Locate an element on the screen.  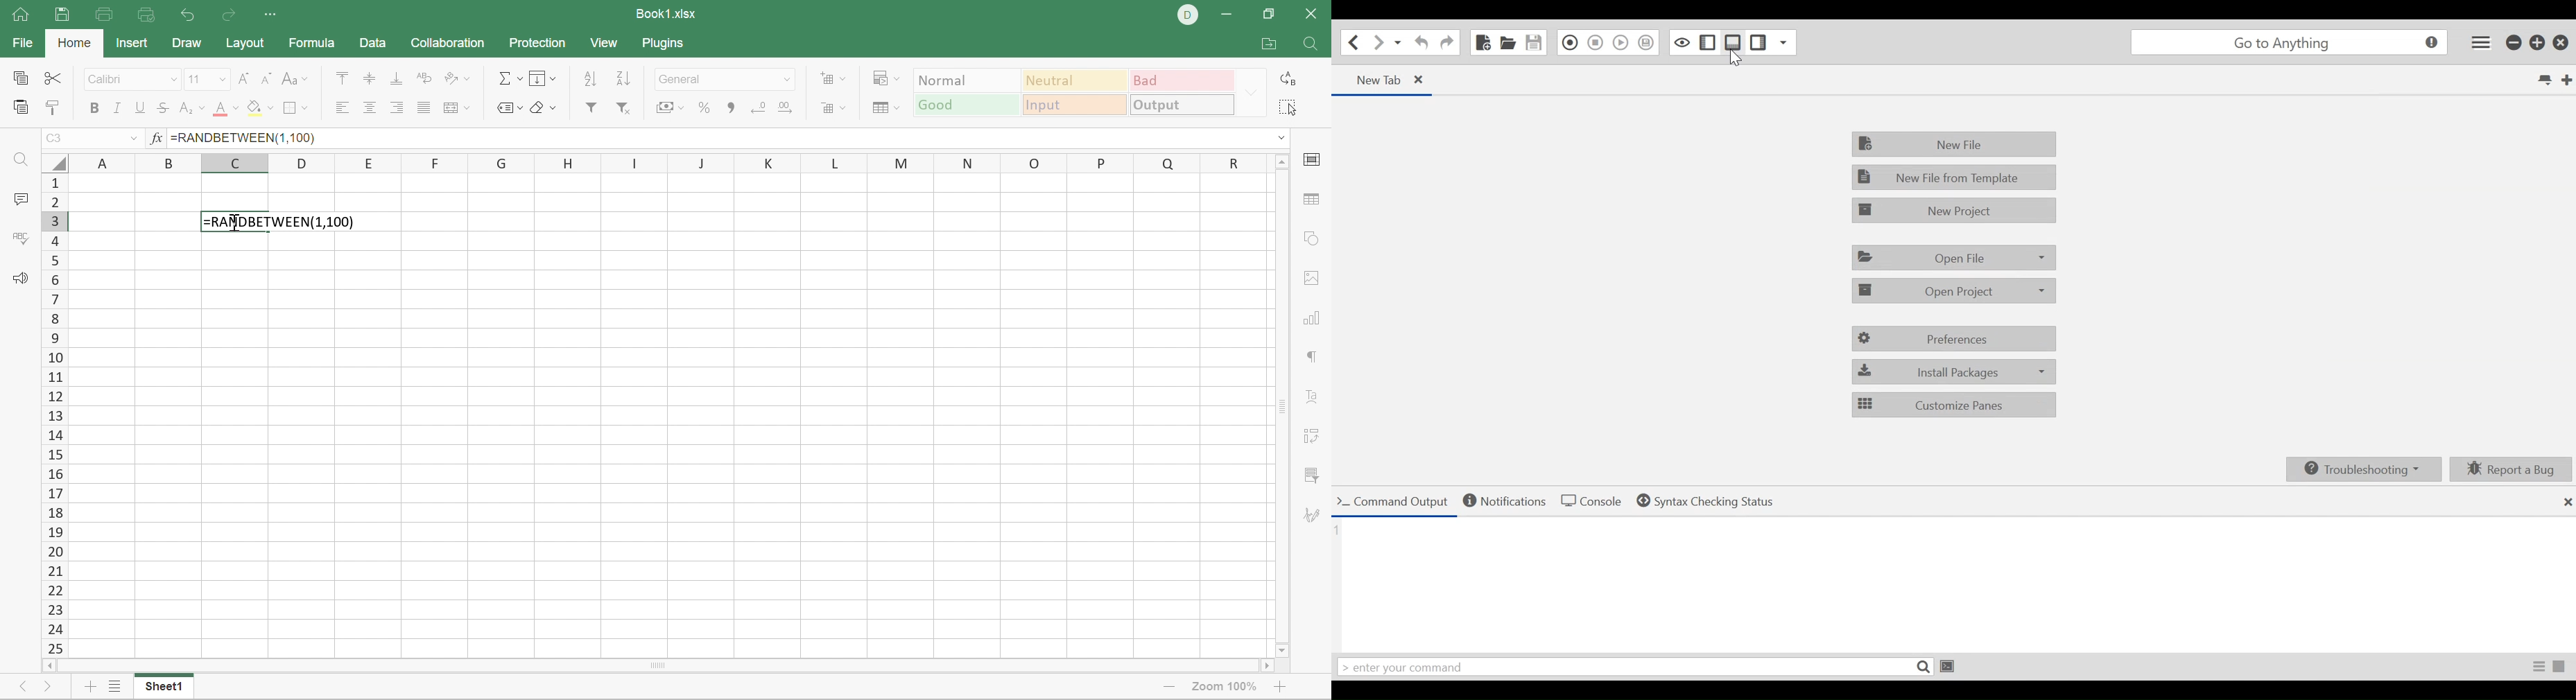
Scroll Up is located at coordinates (1283, 164).